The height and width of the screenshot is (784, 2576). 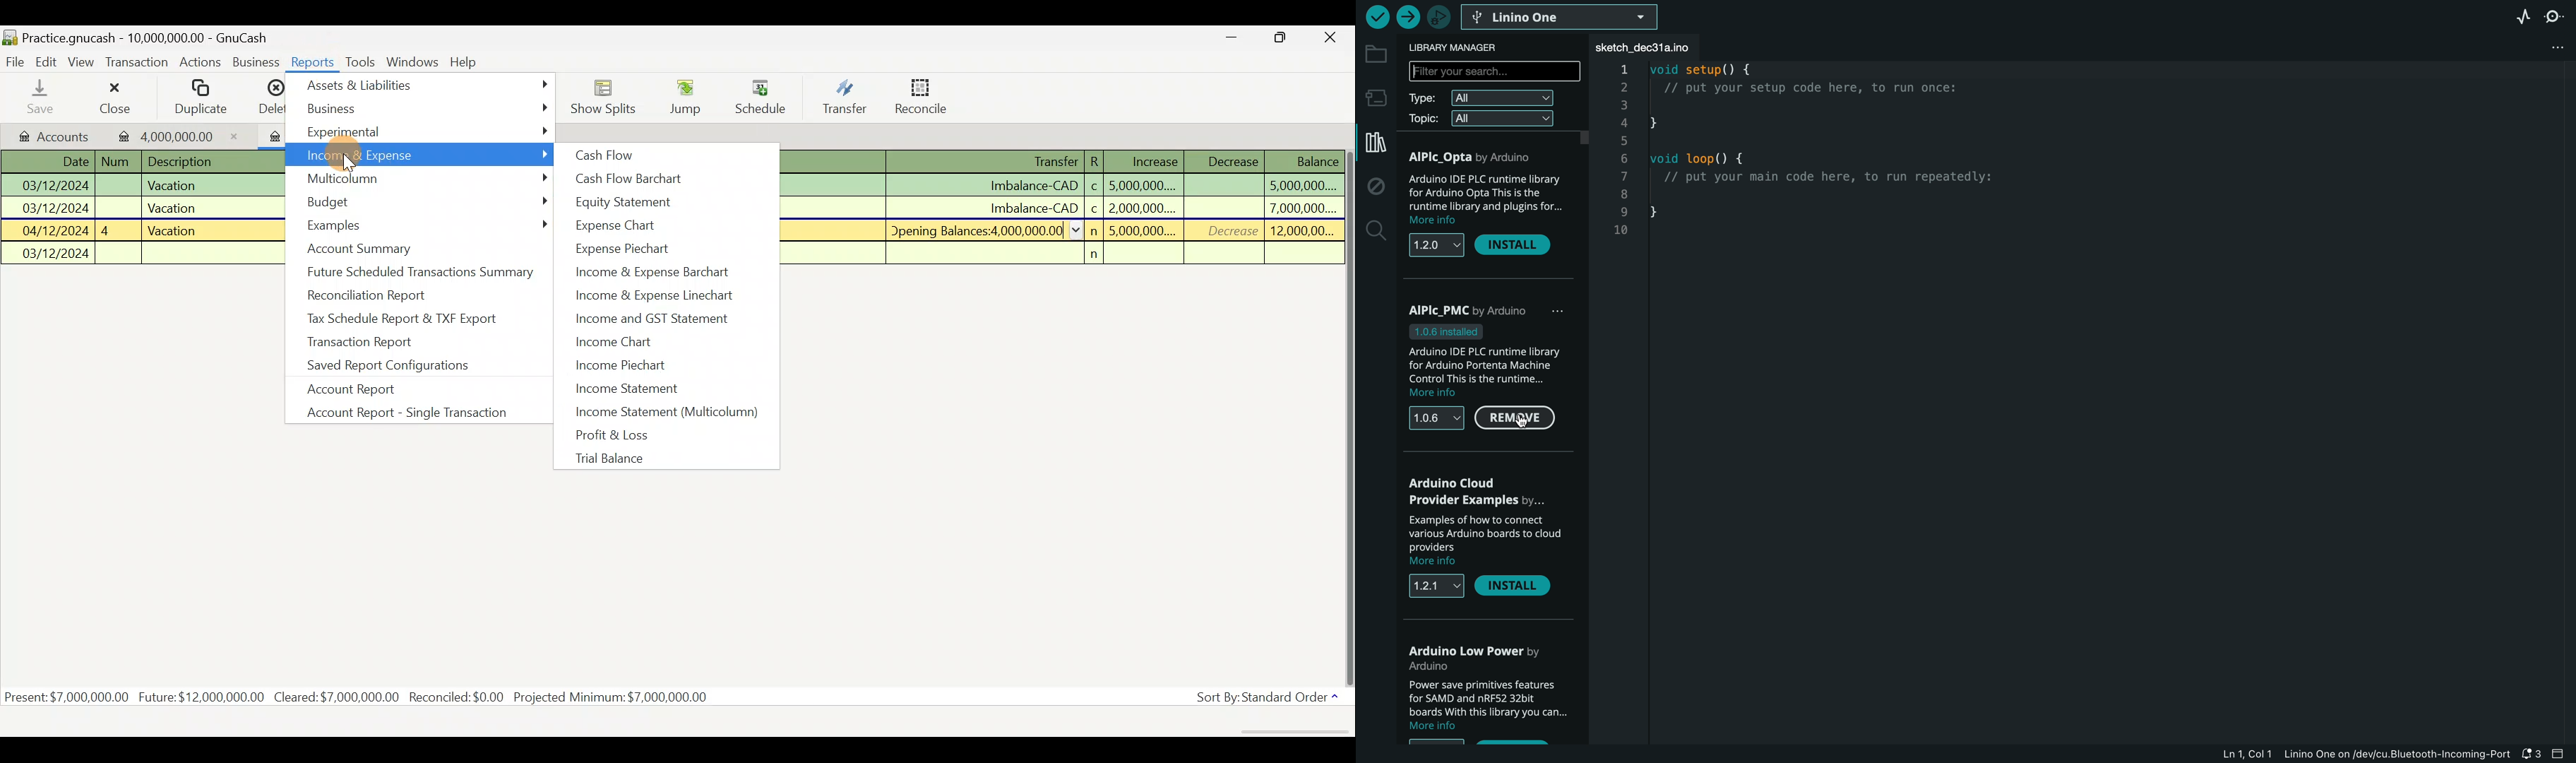 What do you see at coordinates (1232, 160) in the screenshot?
I see `Decrease` at bounding box center [1232, 160].